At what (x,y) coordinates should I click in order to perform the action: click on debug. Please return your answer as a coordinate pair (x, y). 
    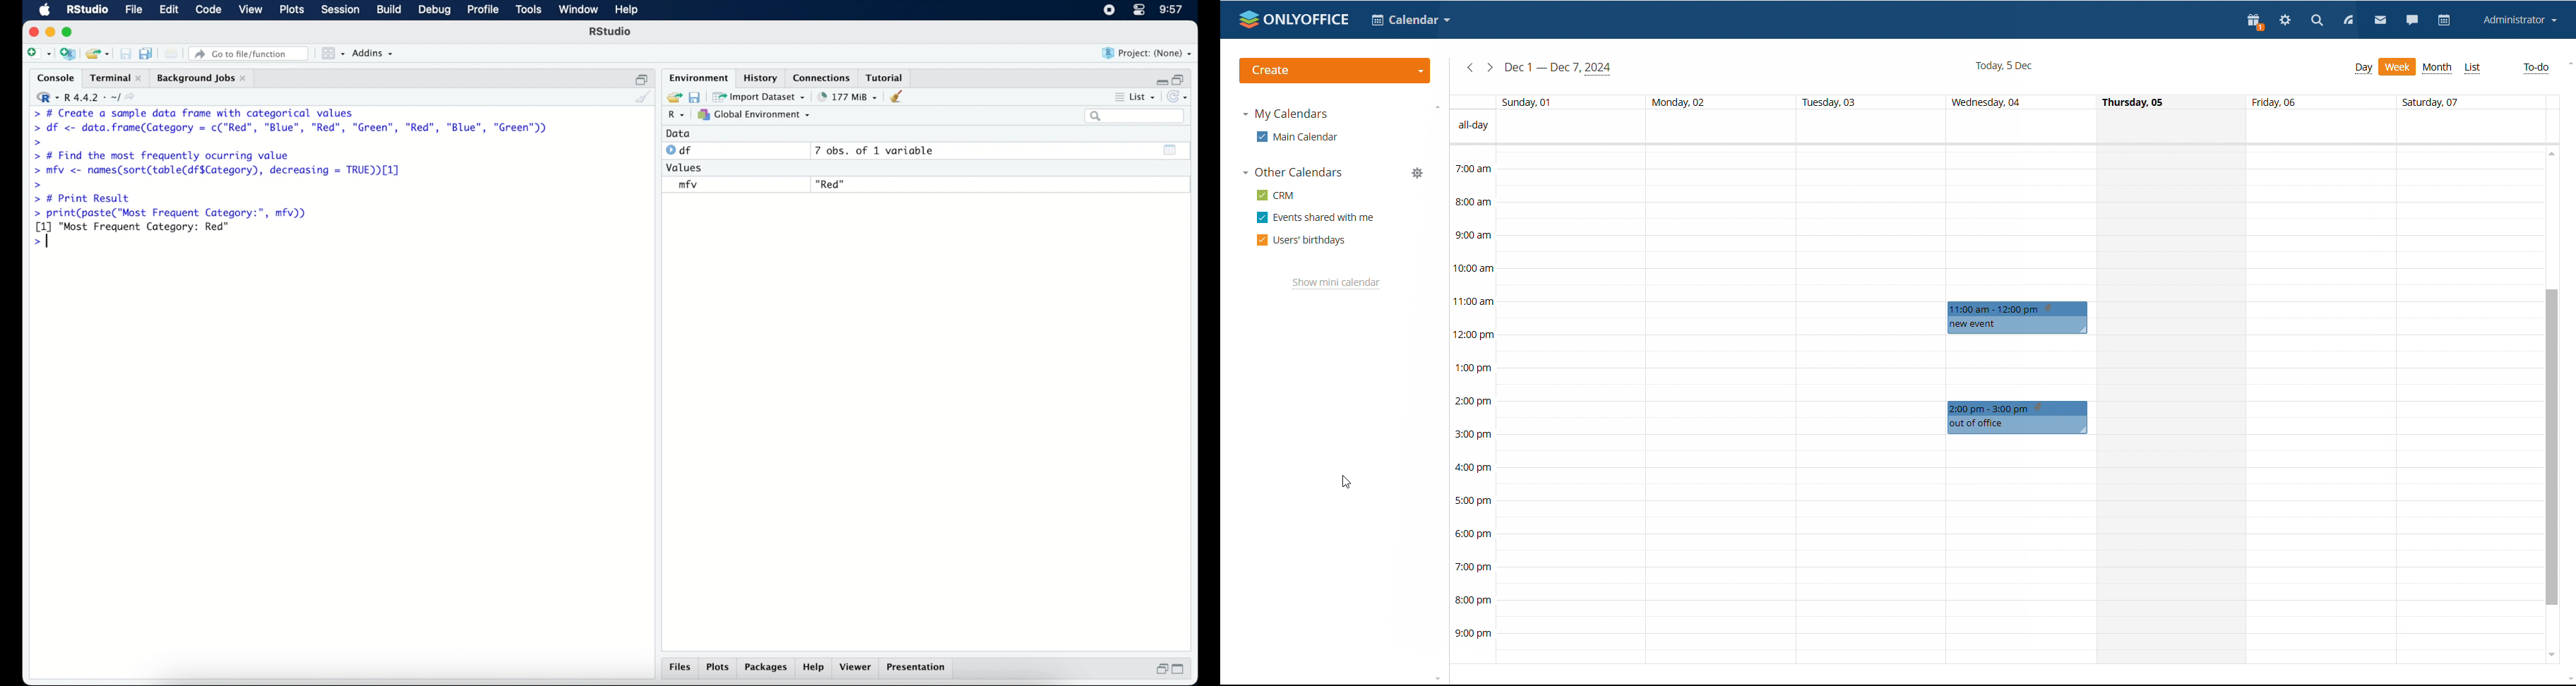
    Looking at the image, I should click on (433, 11).